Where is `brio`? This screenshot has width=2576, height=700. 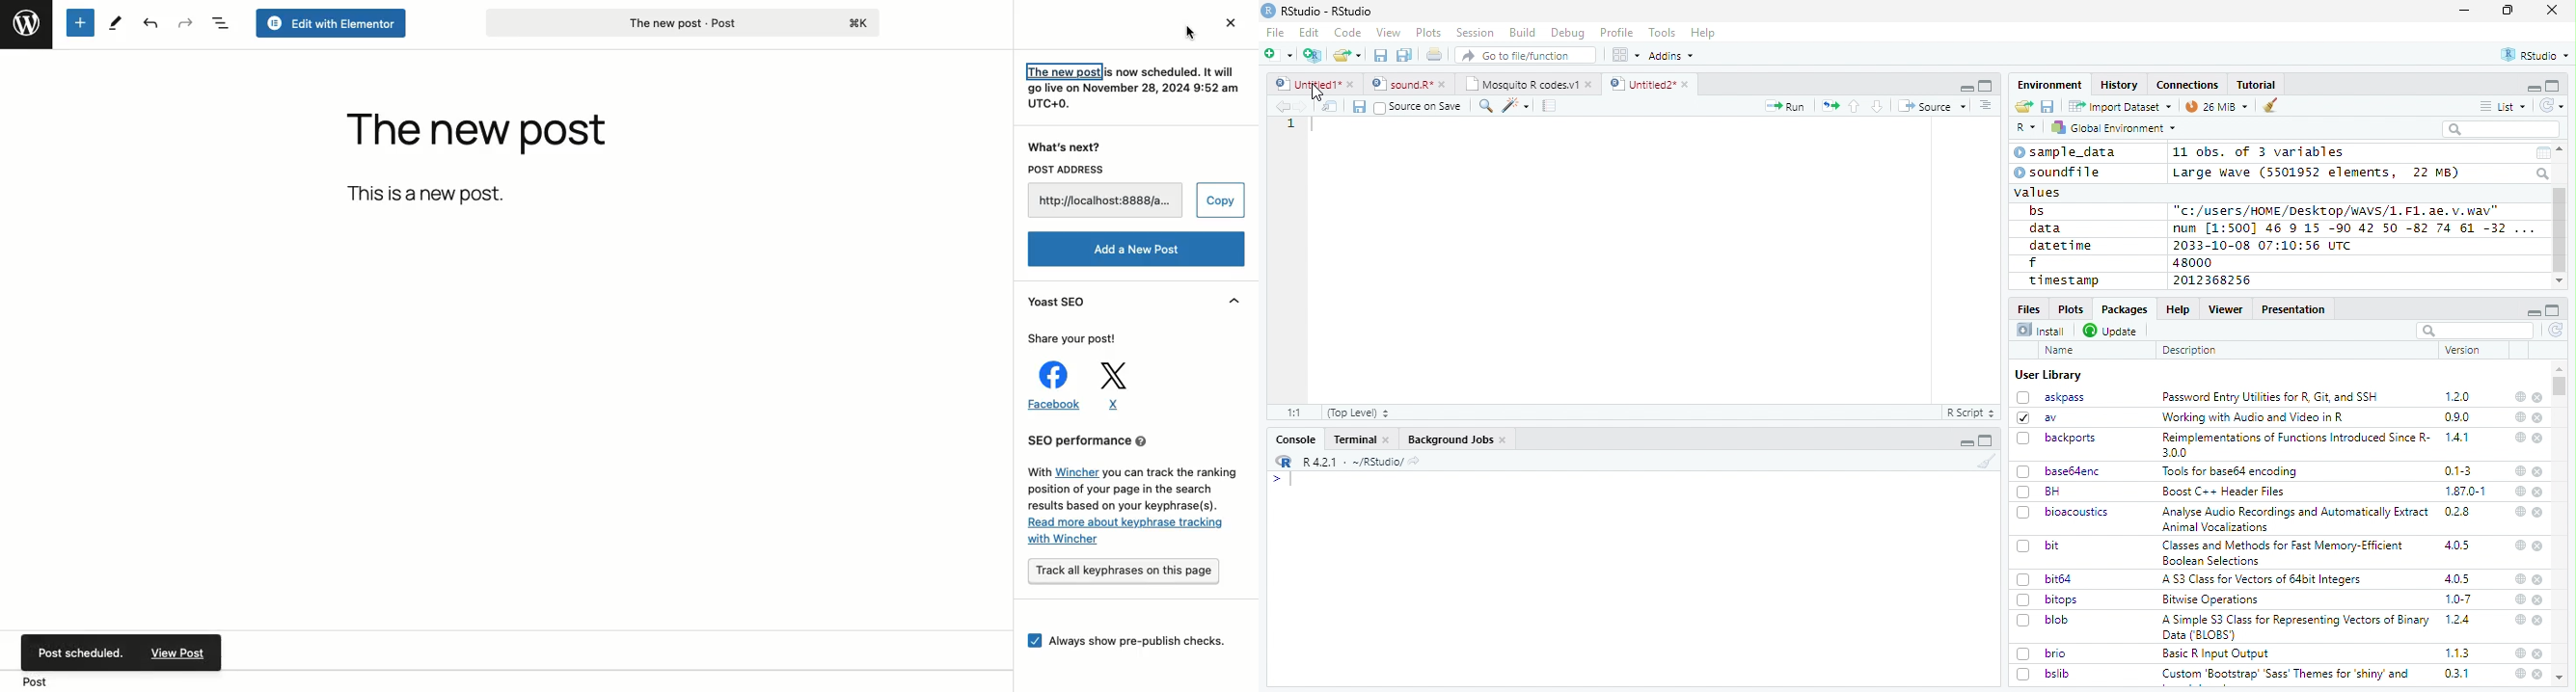 brio is located at coordinates (2042, 653).